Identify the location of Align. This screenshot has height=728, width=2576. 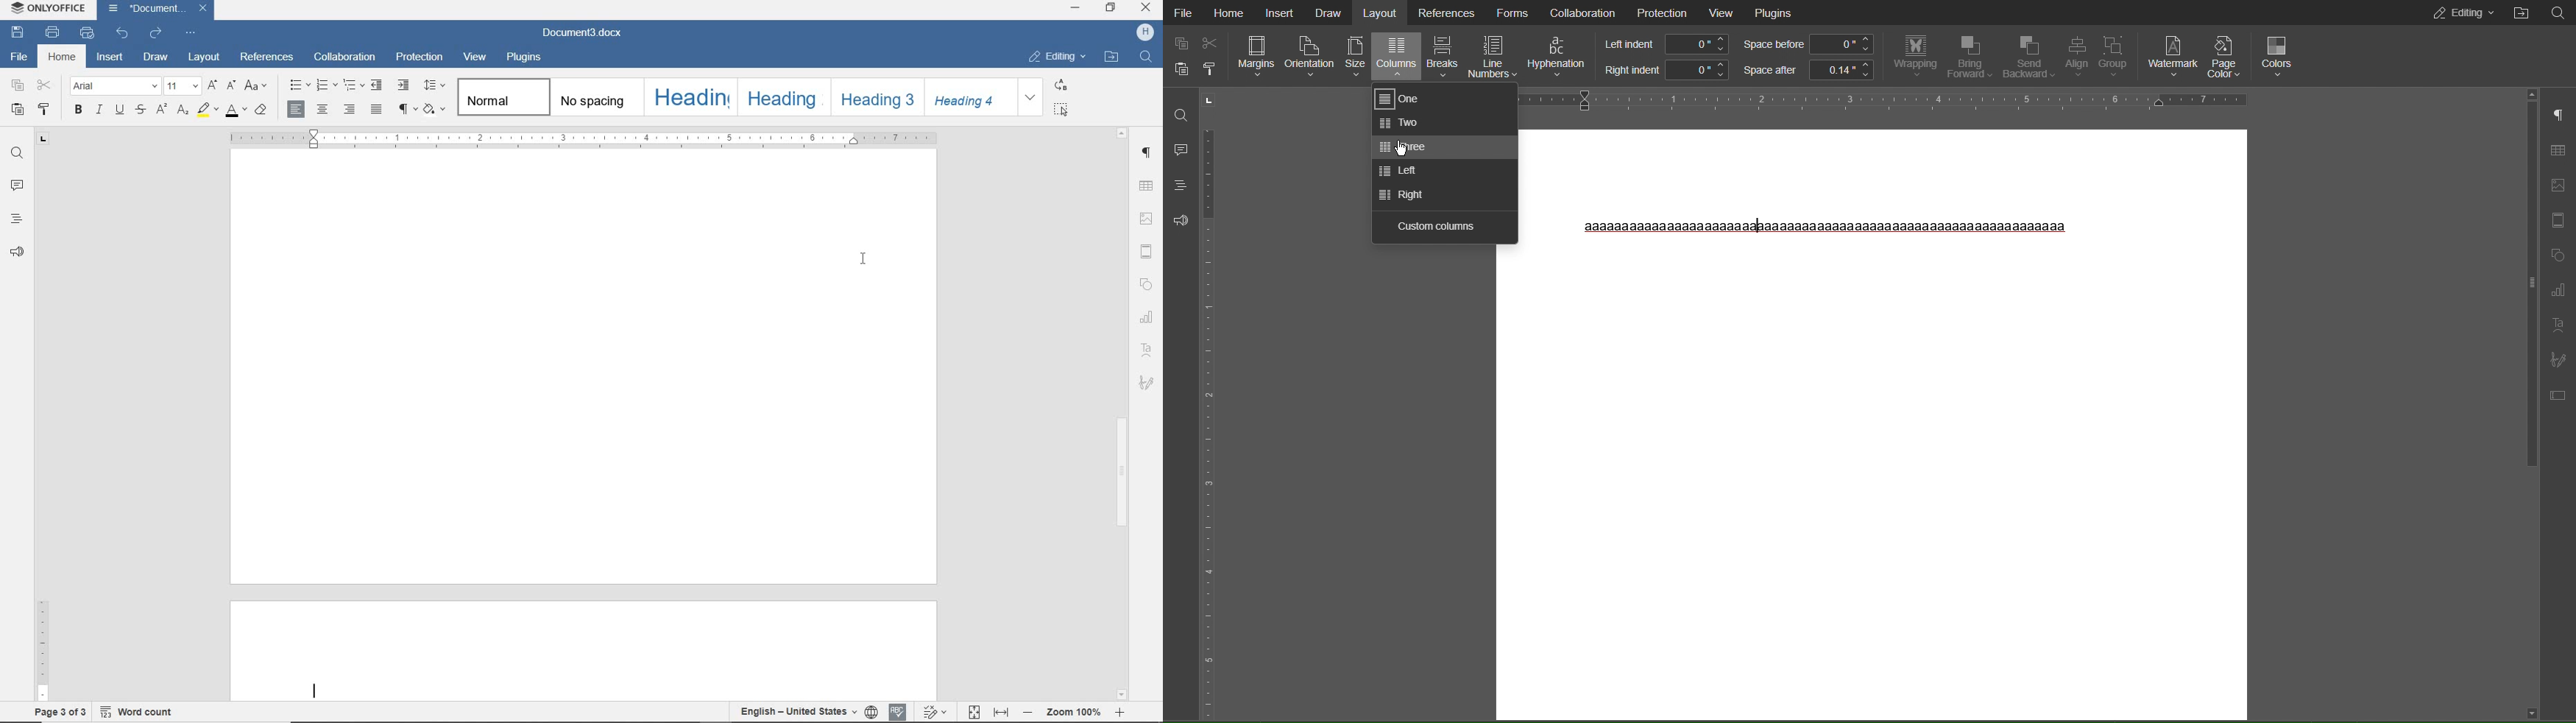
(2079, 57).